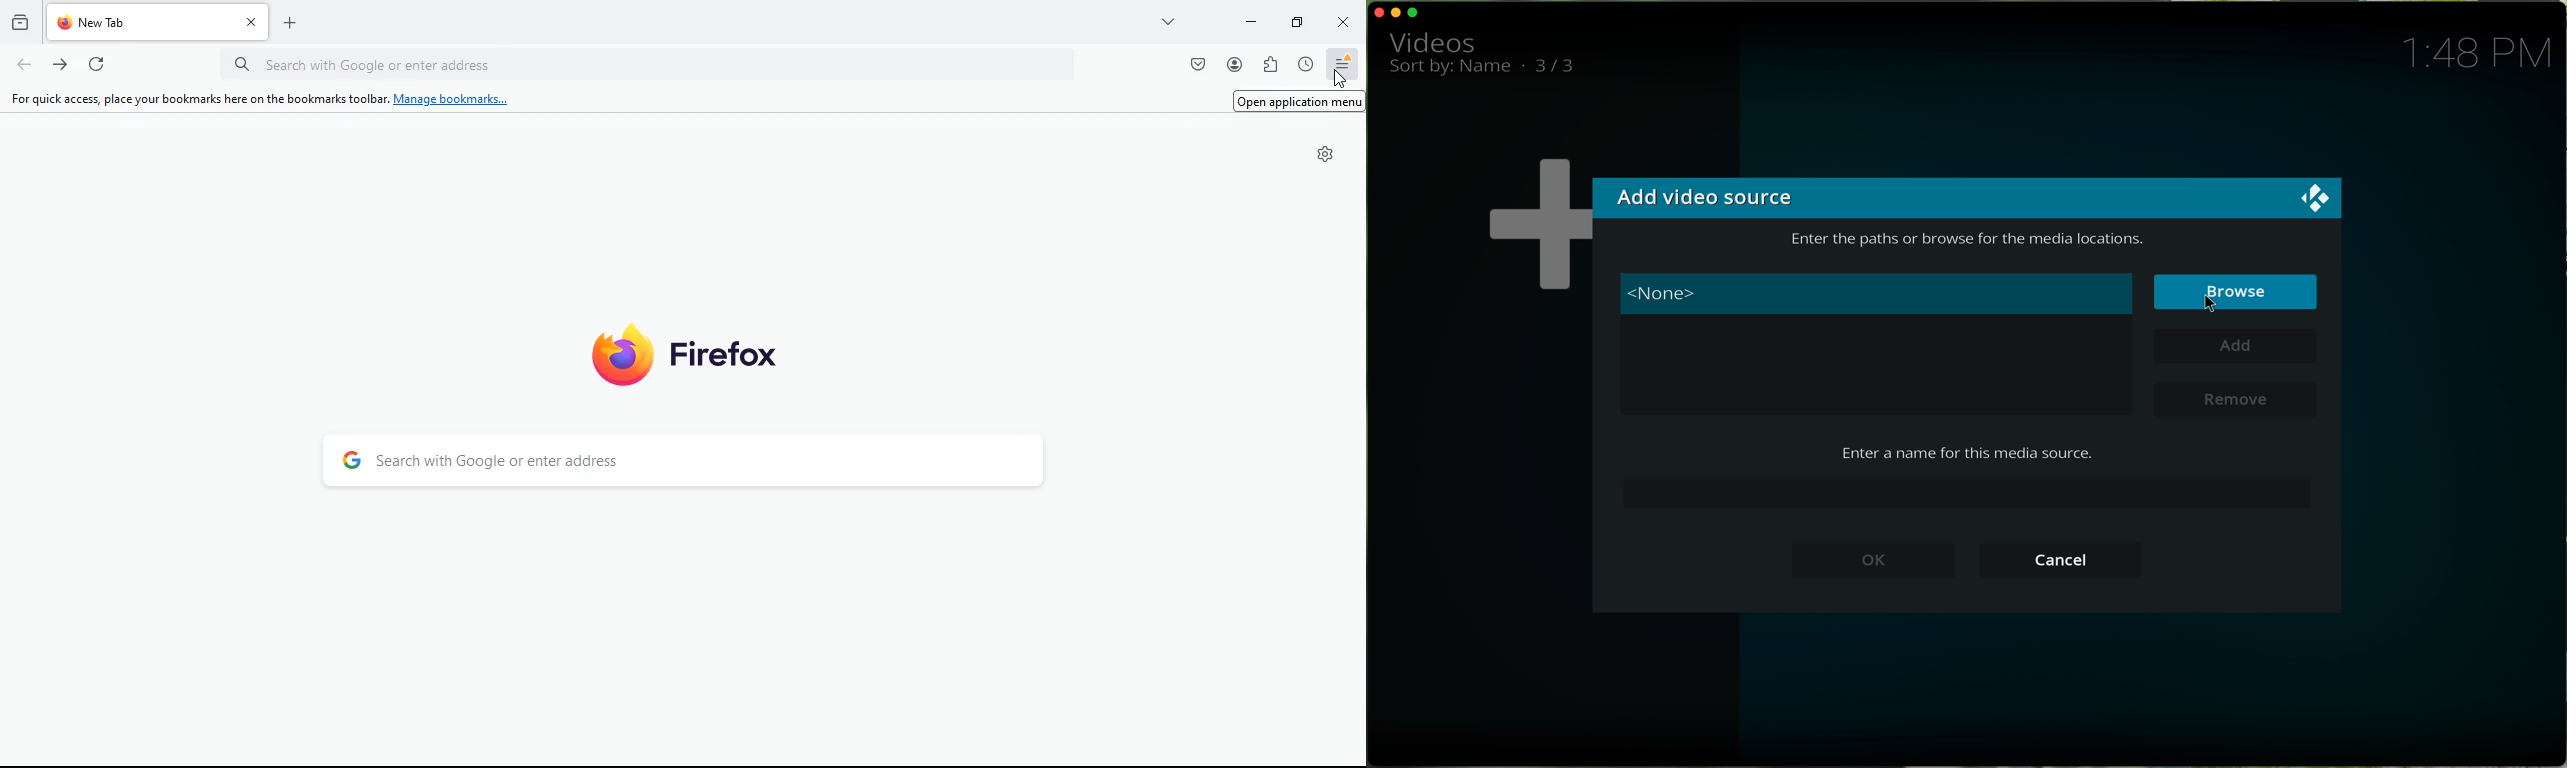  I want to click on add video source window, so click(1967, 198).